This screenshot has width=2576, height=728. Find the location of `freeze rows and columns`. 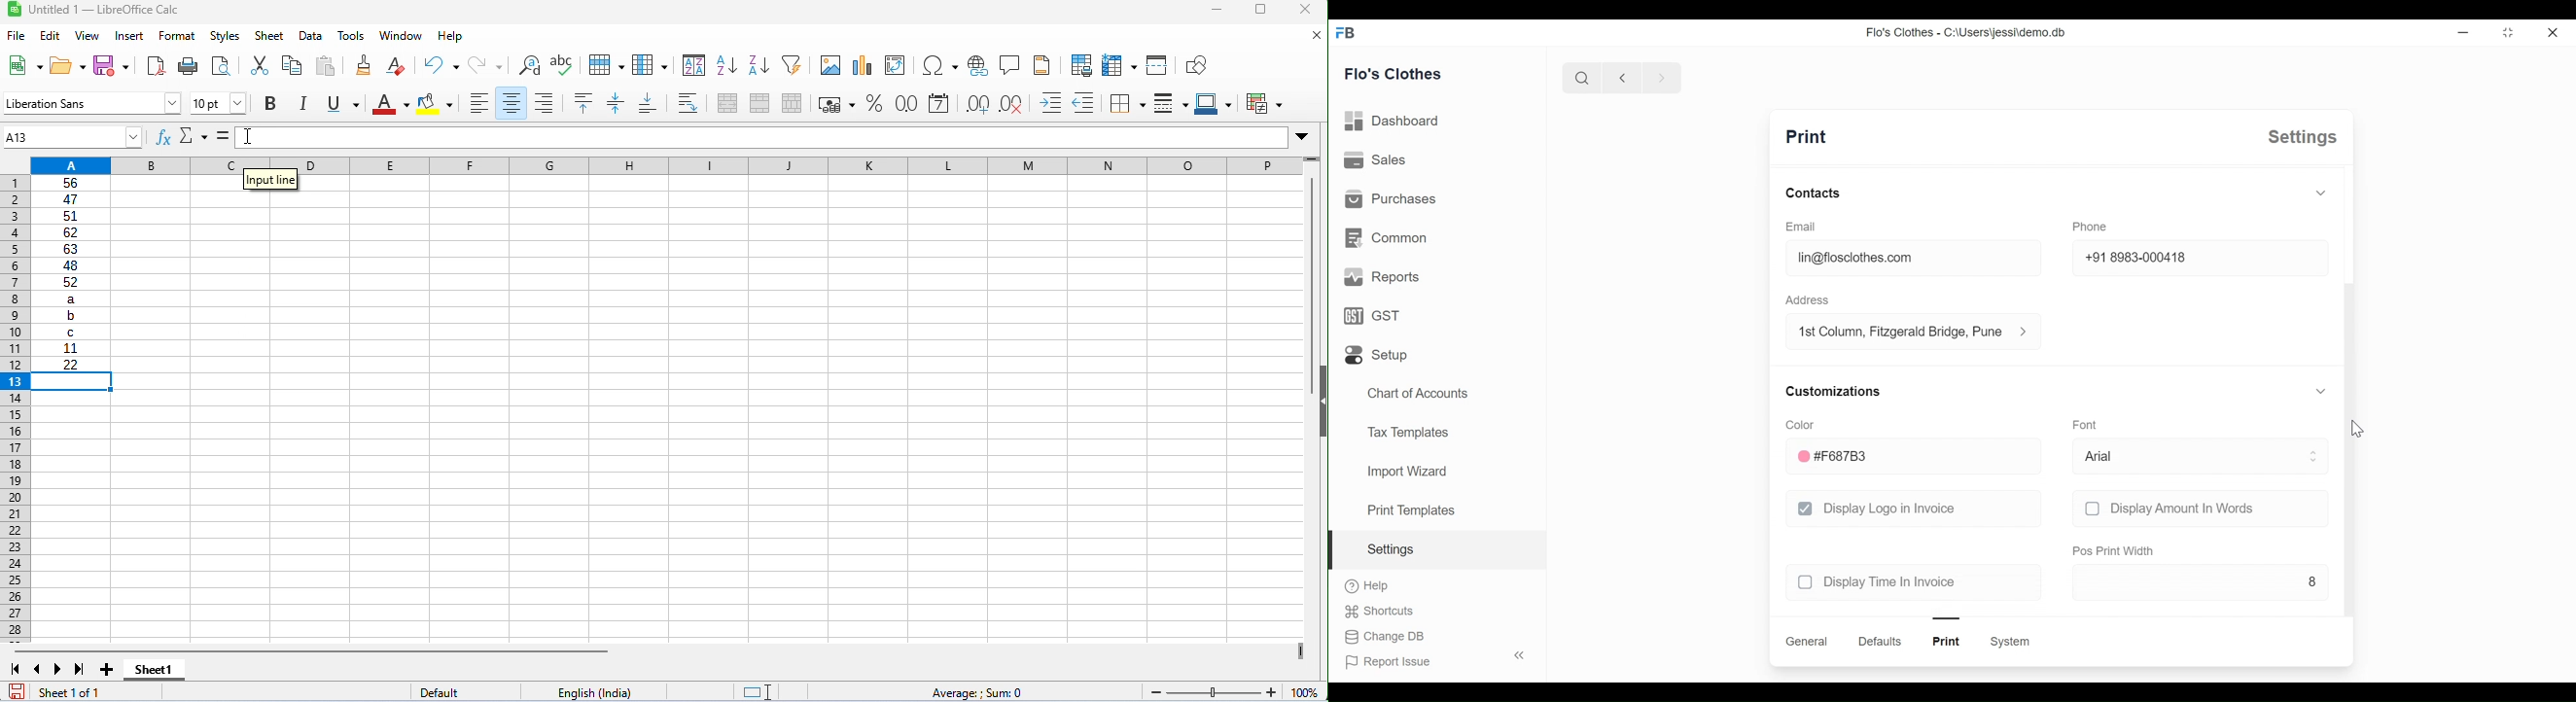

freeze rows and columns is located at coordinates (1118, 65).